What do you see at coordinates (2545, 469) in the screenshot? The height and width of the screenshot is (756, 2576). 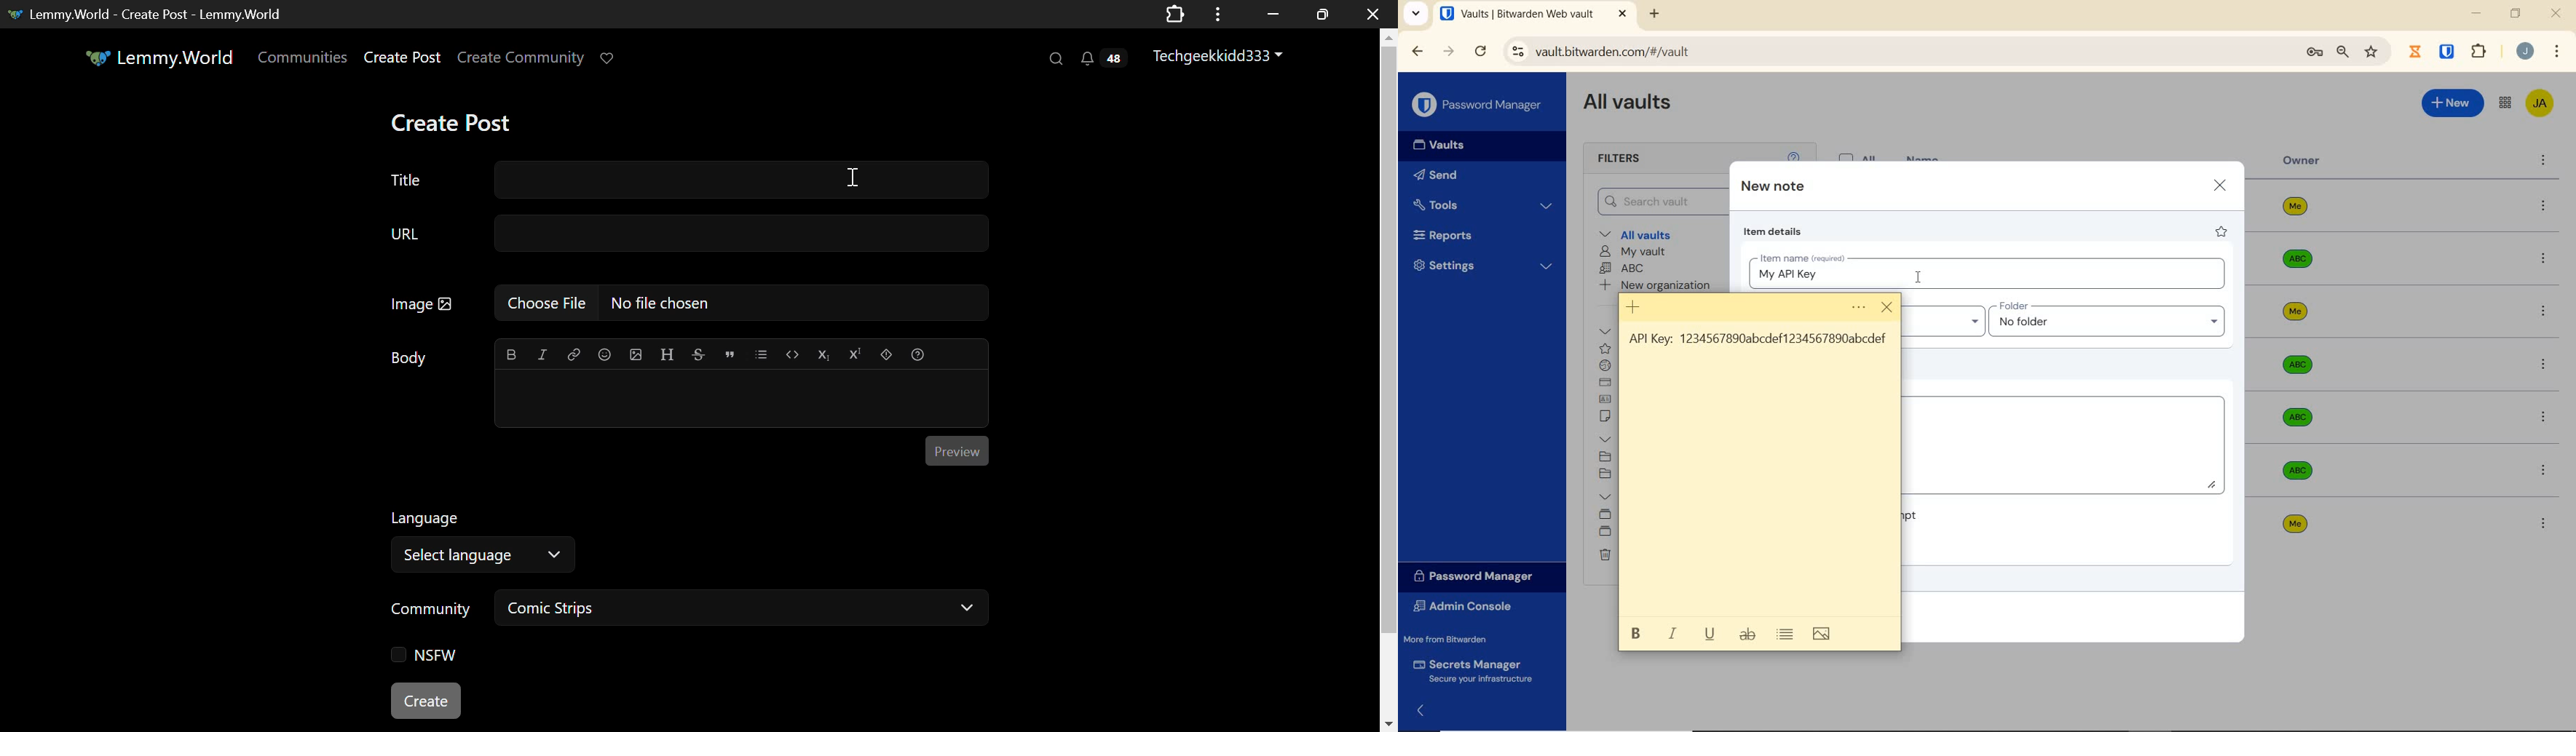 I see `more options` at bounding box center [2545, 469].